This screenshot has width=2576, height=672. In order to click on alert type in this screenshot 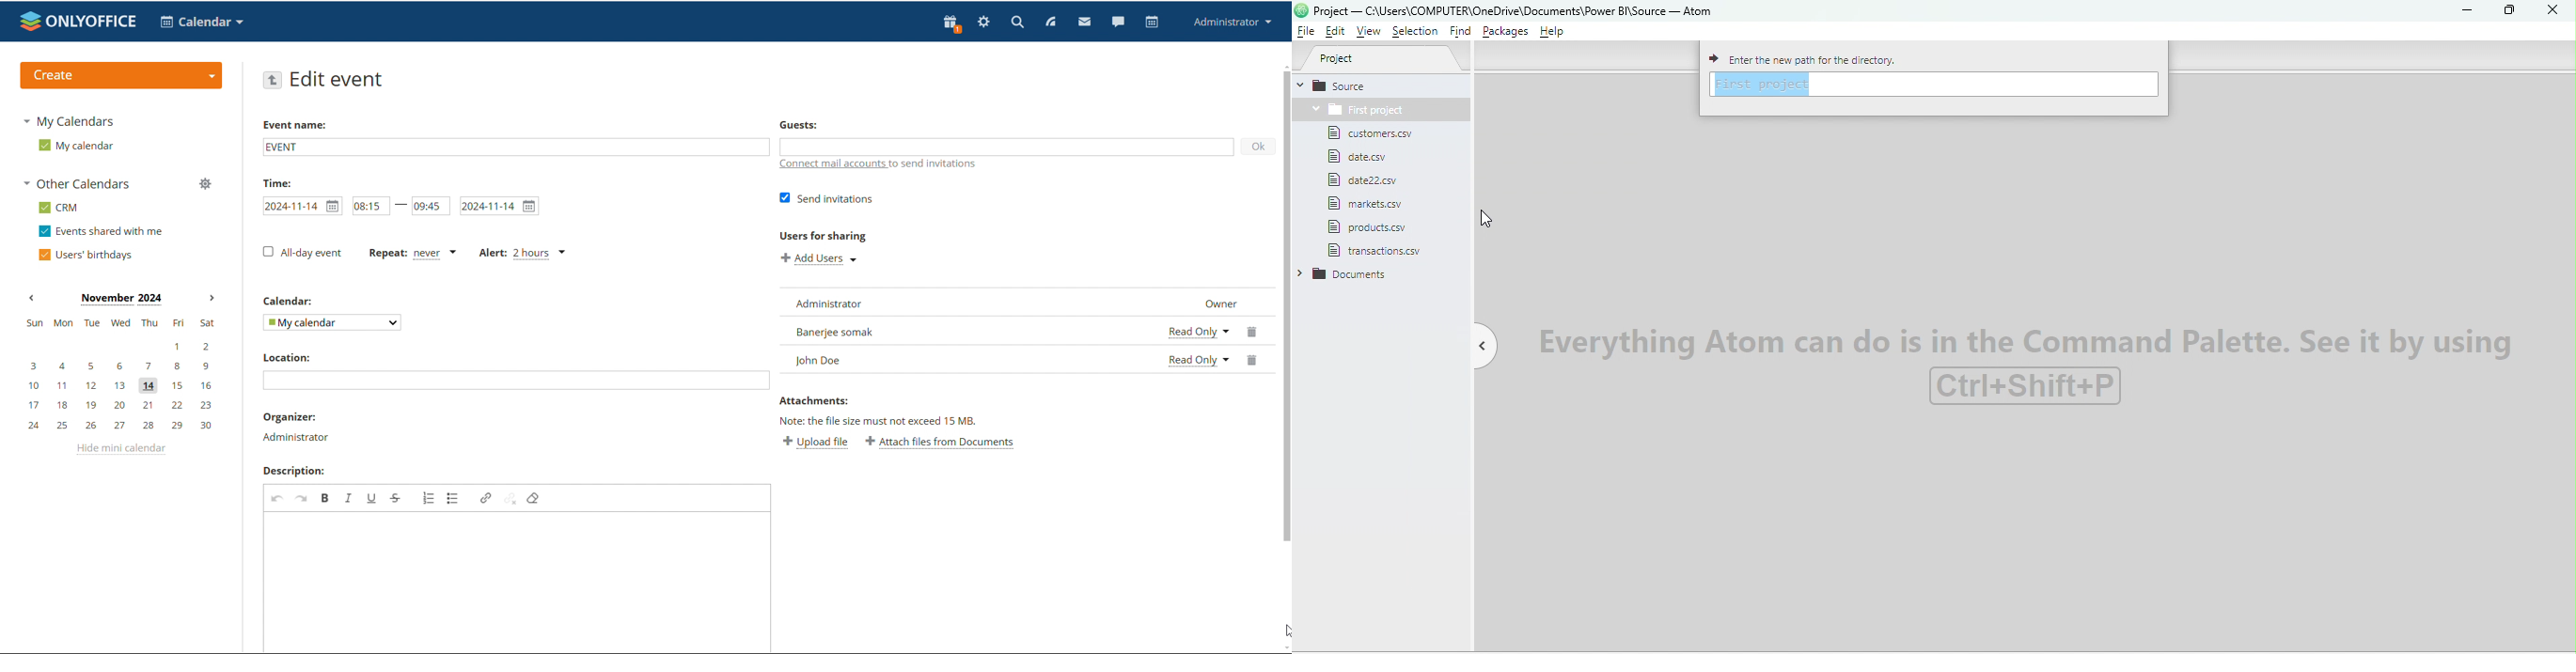, I will do `click(524, 253)`.